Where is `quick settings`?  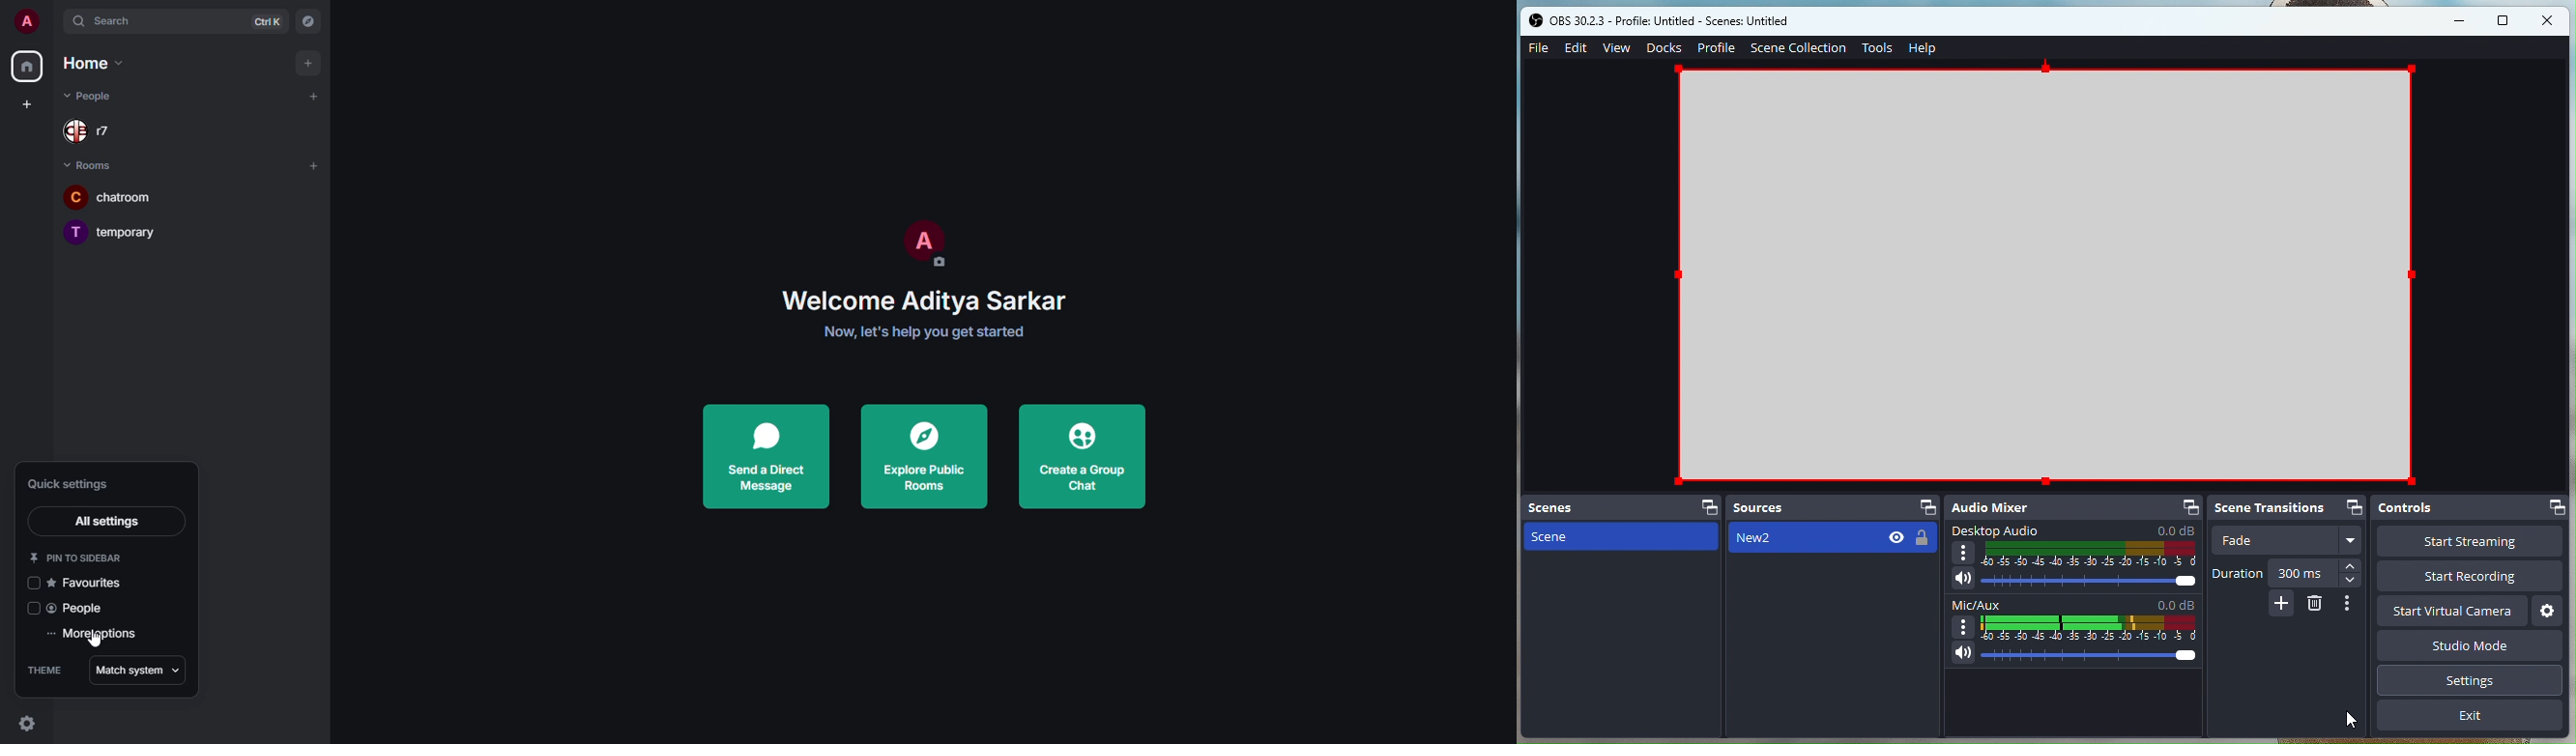
quick settings is located at coordinates (76, 483).